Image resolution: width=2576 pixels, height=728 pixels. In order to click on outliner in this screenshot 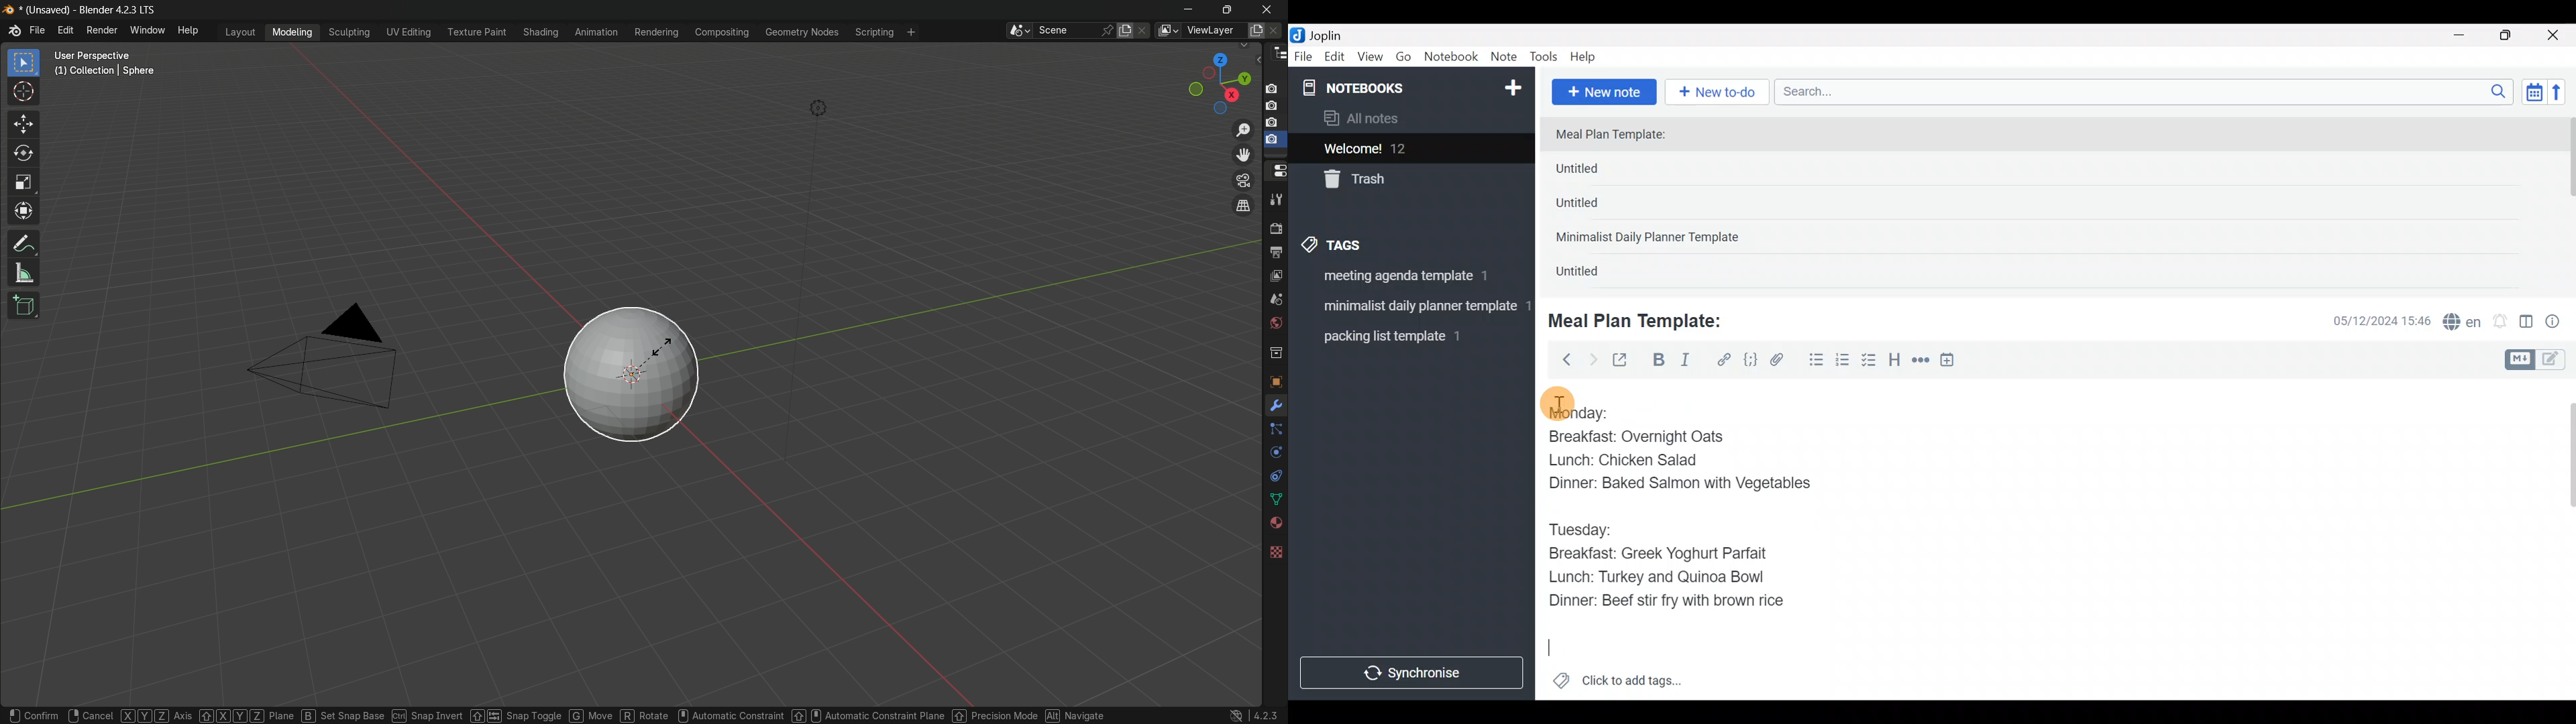, I will do `click(1277, 56)`.